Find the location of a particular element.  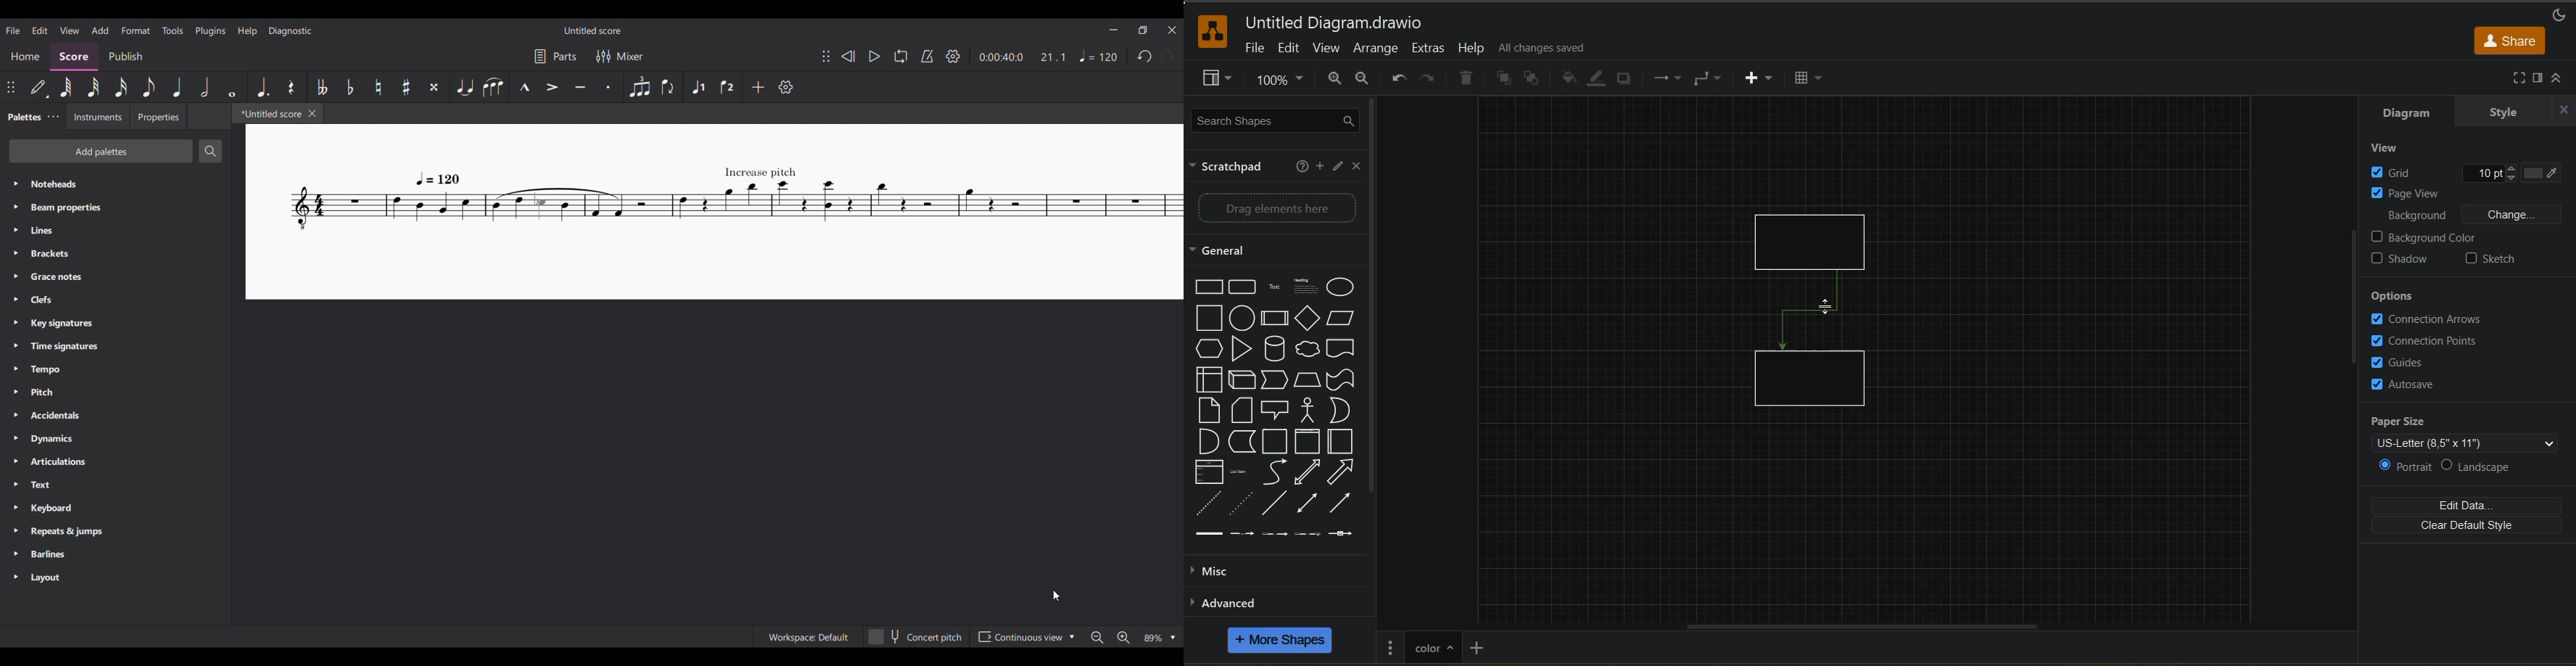

view is located at coordinates (2390, 148).